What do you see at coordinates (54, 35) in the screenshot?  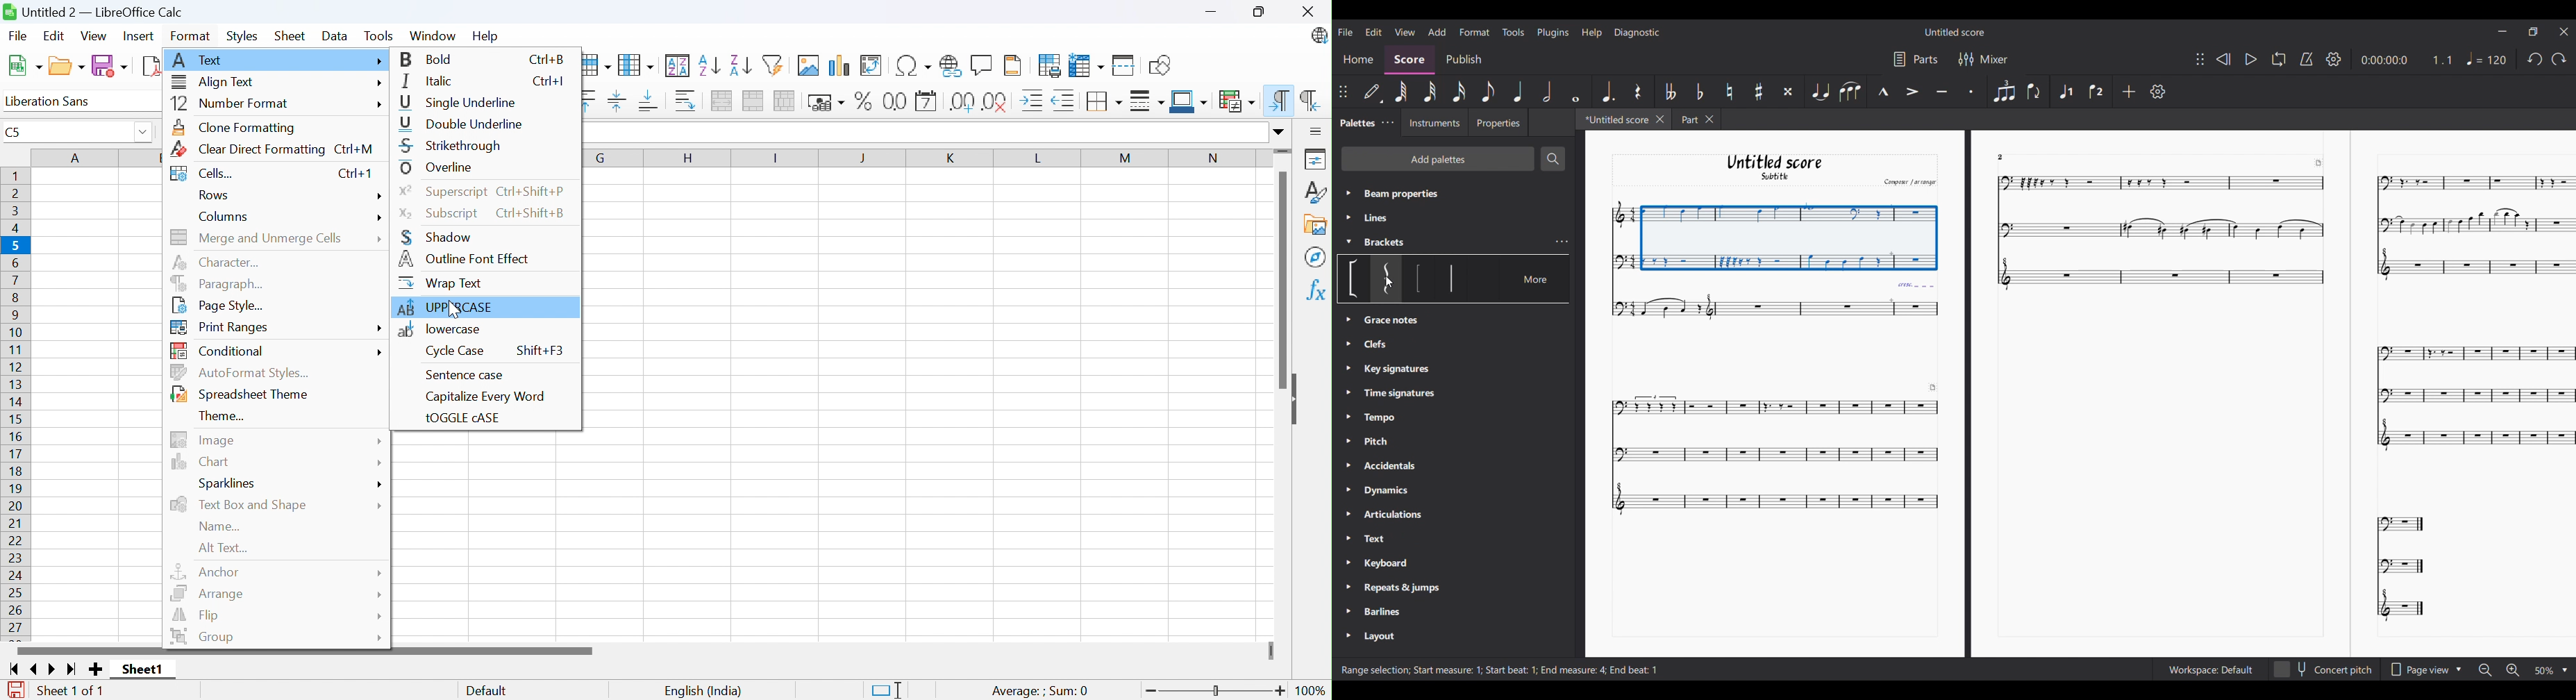 I see `Edit` at bounding box center [54, 35].